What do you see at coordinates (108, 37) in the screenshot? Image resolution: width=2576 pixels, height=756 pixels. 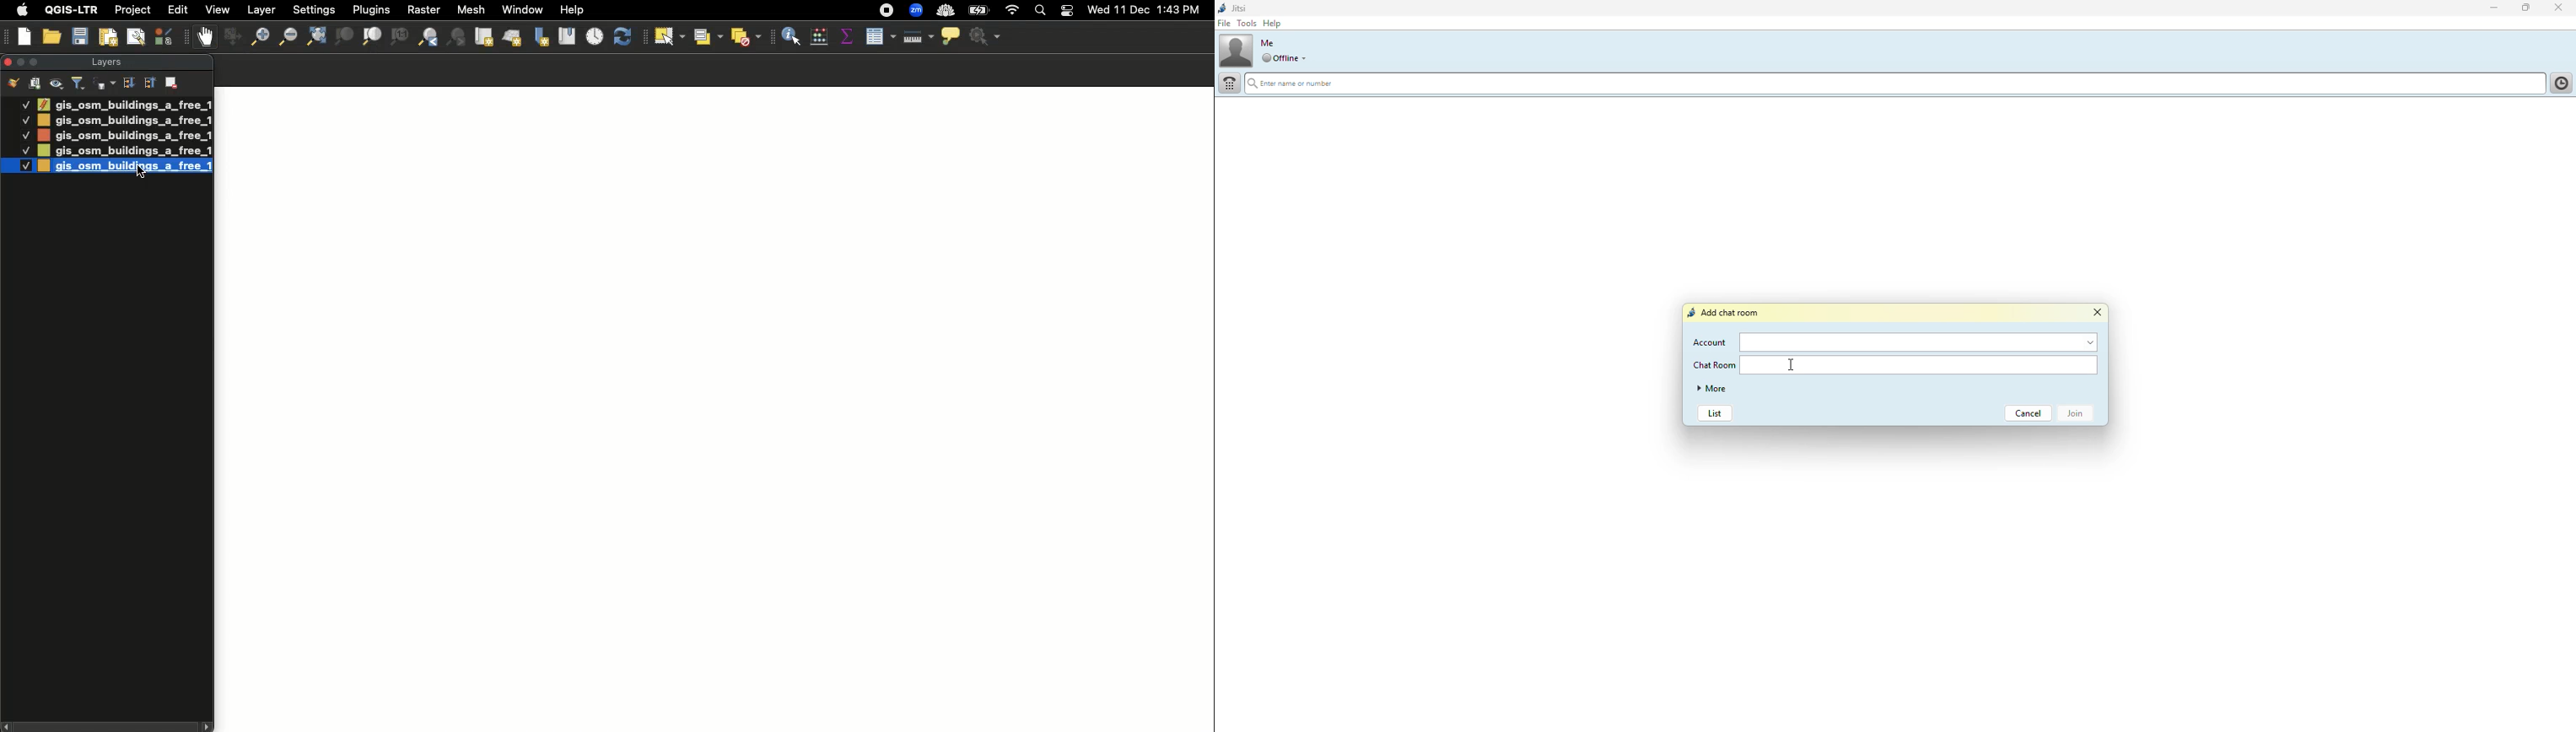 I see `New printout layer ` at bounding box center [108, 37].